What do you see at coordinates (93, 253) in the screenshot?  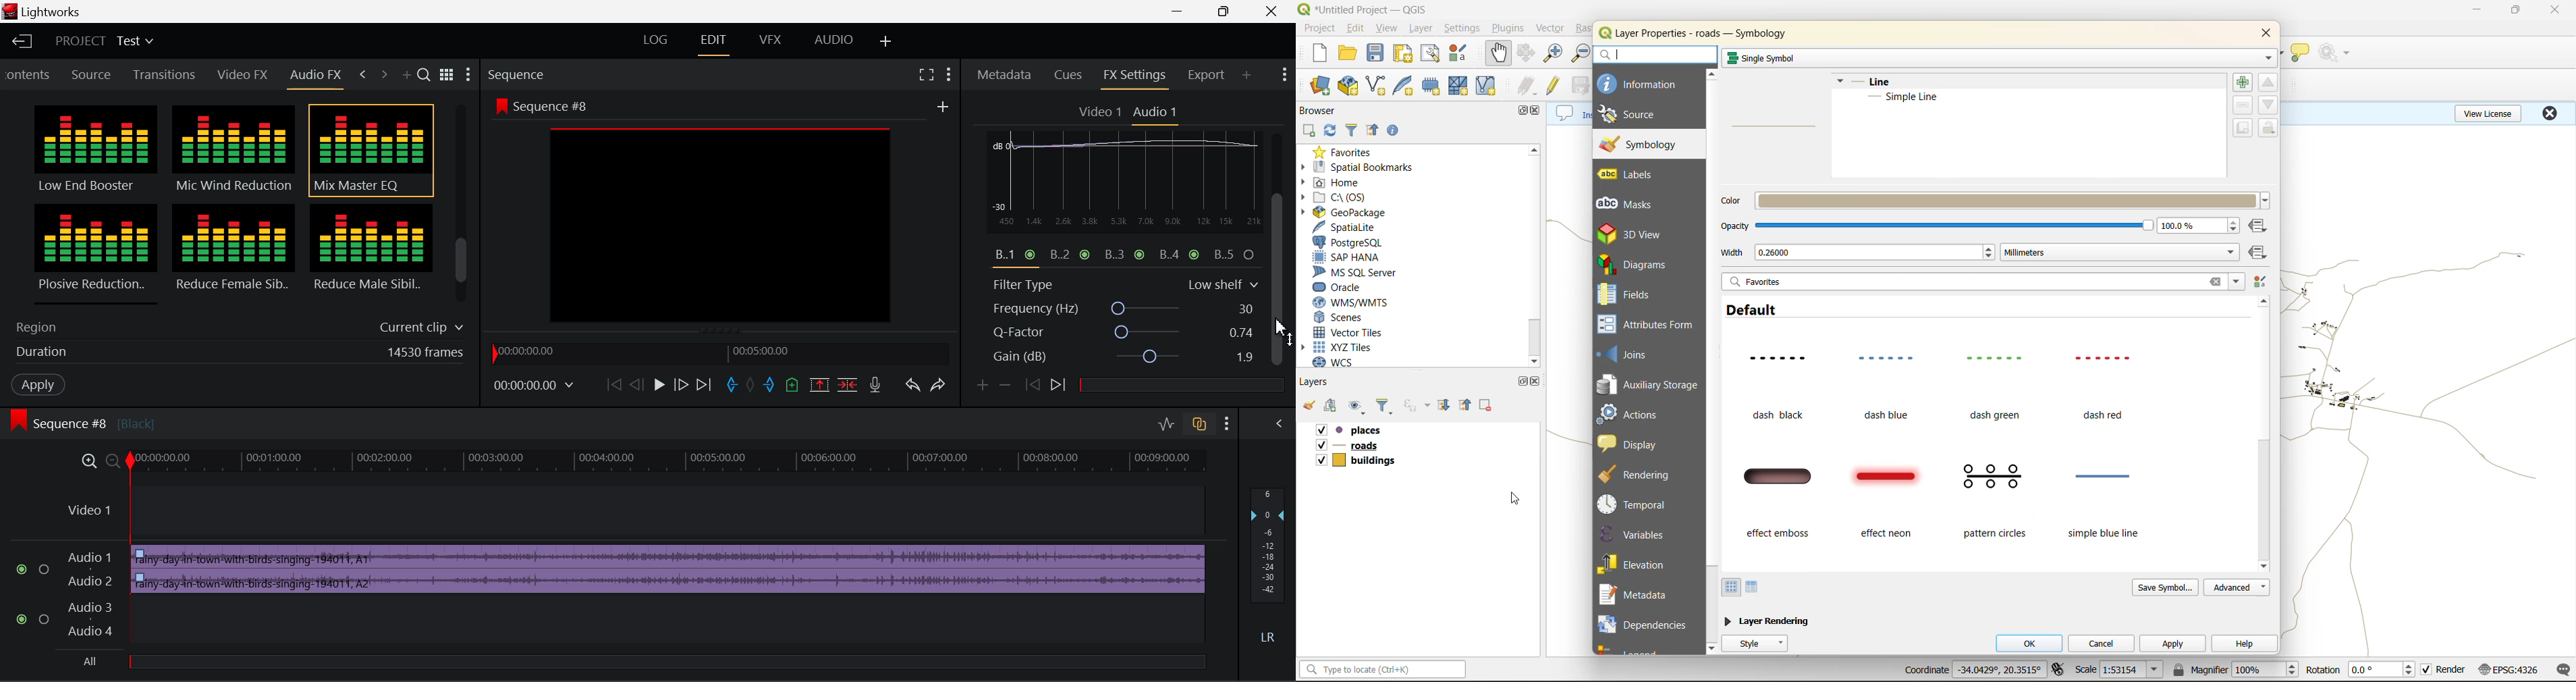 I see `Plosive Reduction` at bounding box center [93, 253].